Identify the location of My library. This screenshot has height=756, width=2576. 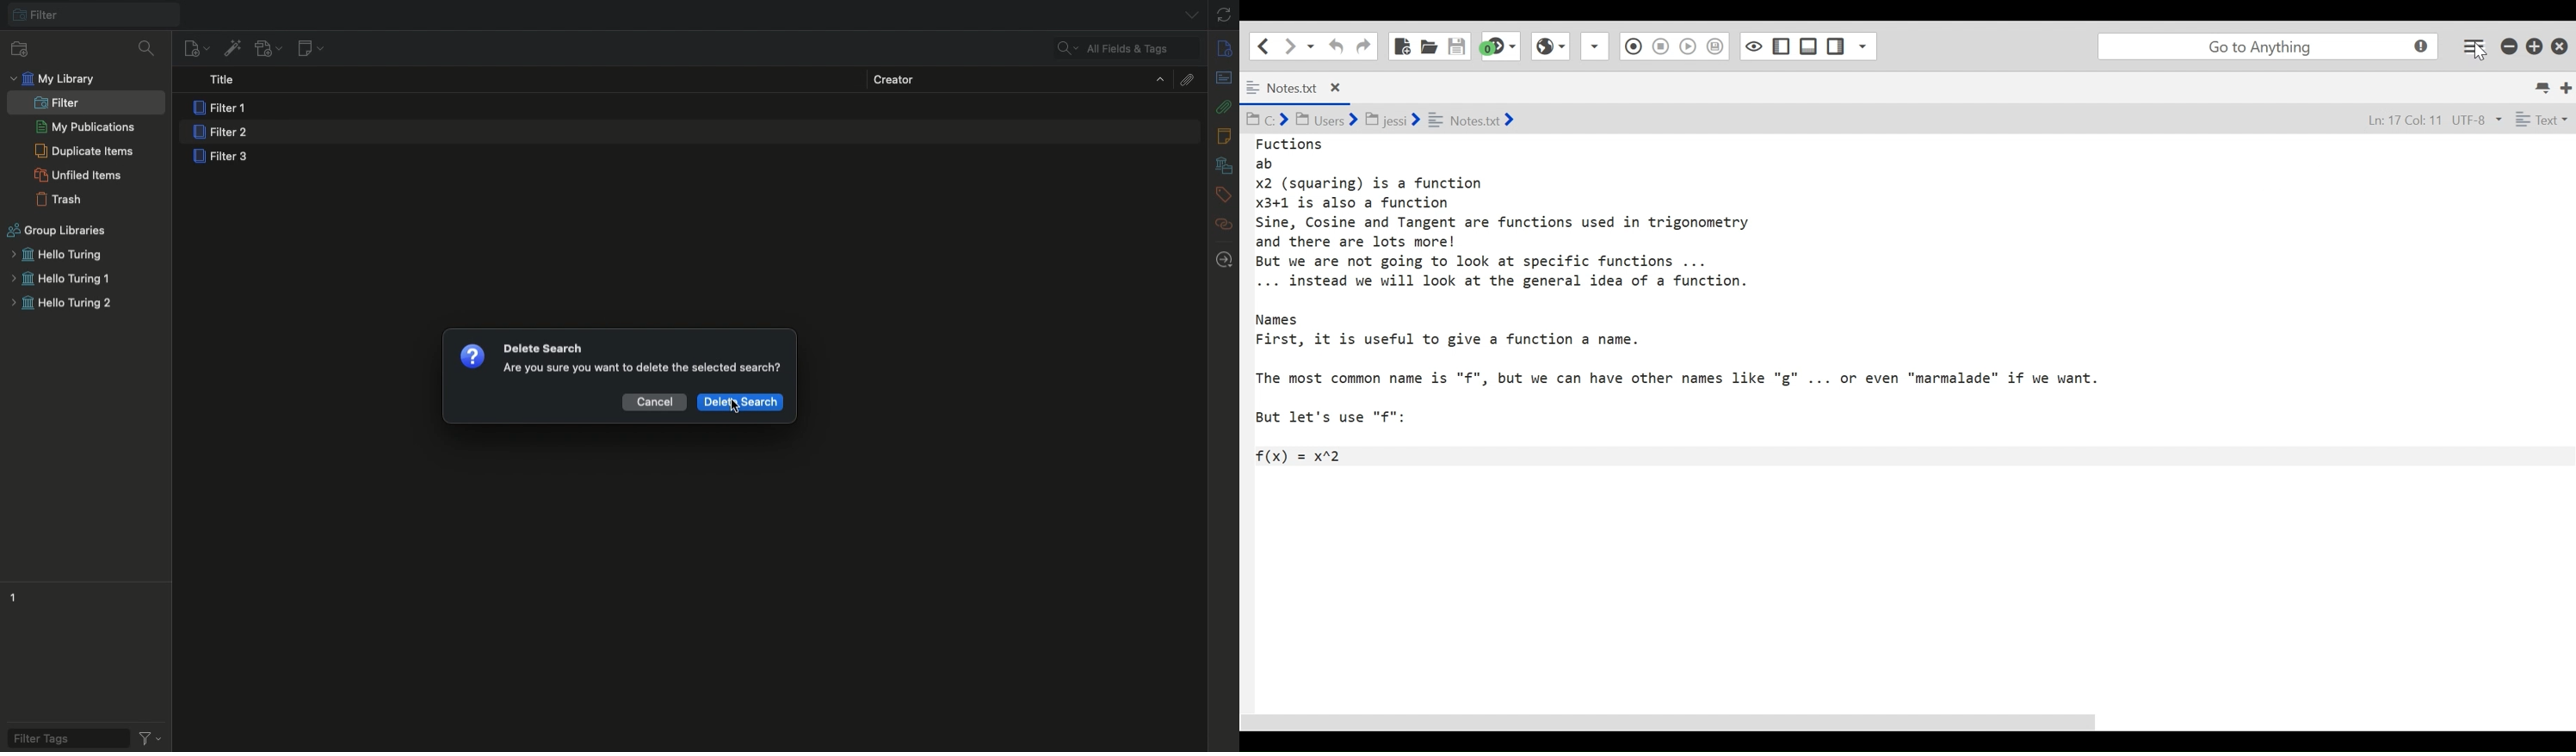
(56, 79).